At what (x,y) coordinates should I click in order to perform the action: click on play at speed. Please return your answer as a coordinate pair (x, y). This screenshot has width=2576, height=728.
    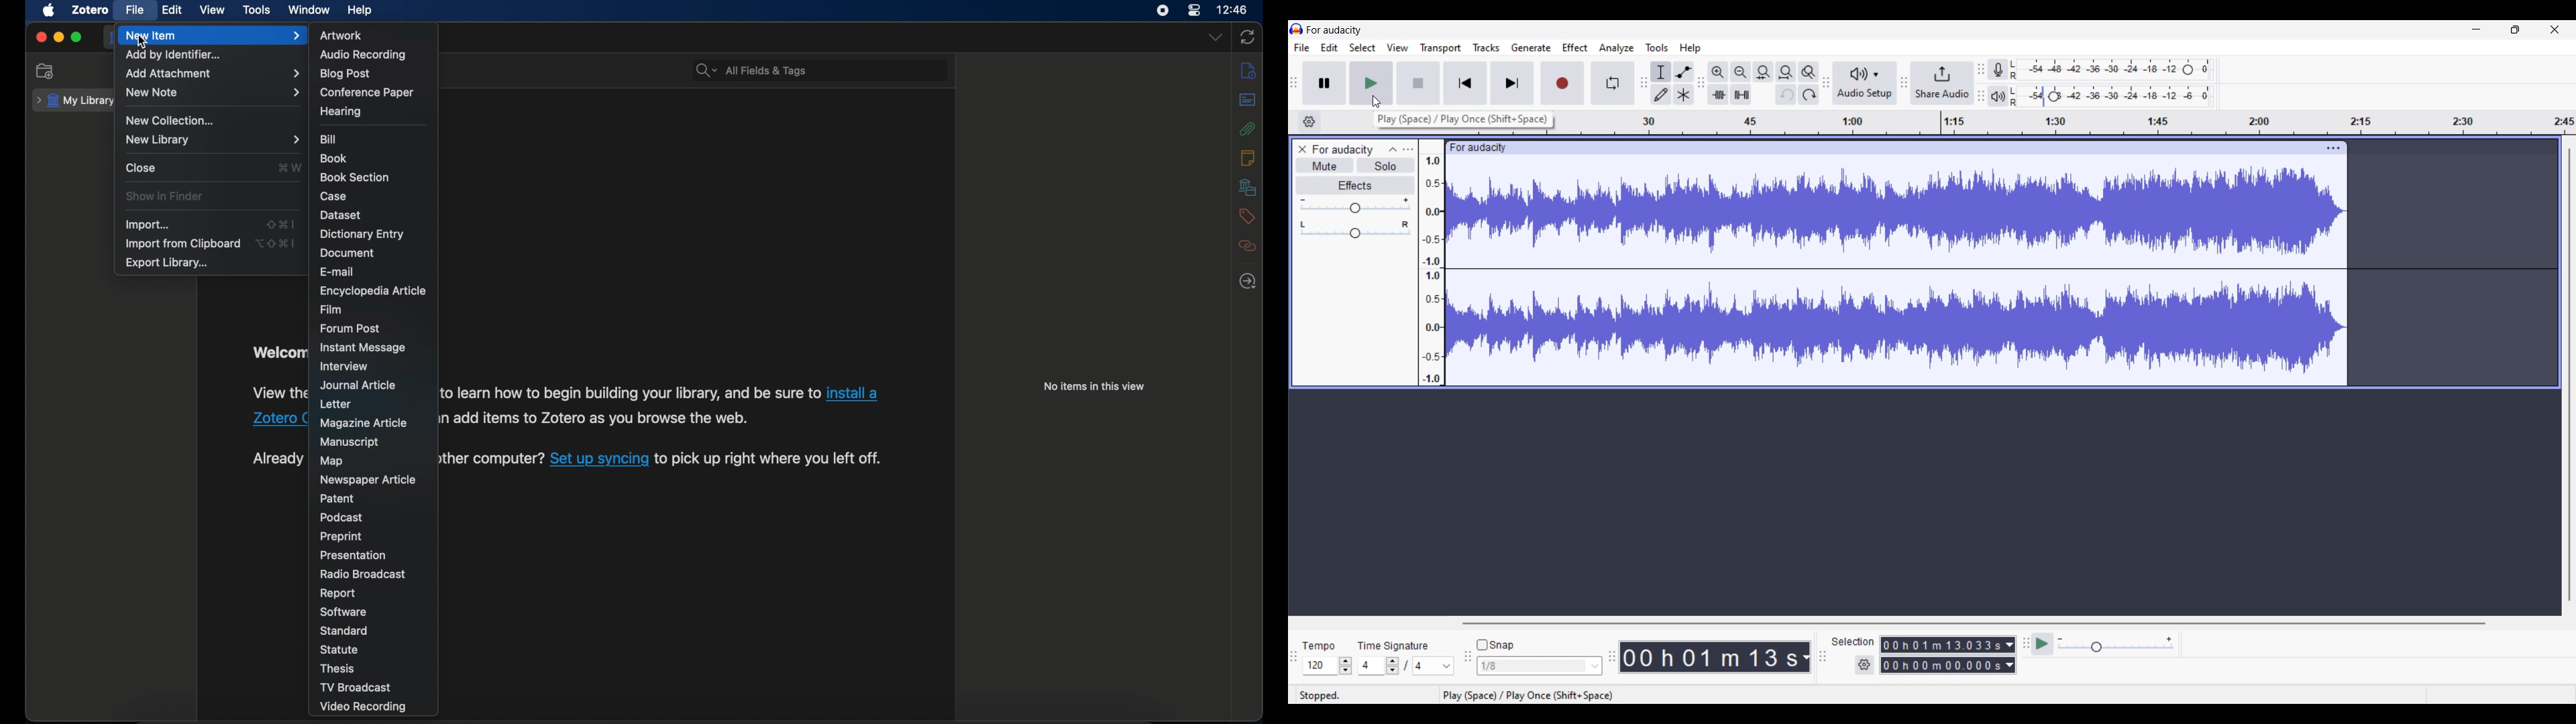
    Looking at the image, I should click on (2041, 644).